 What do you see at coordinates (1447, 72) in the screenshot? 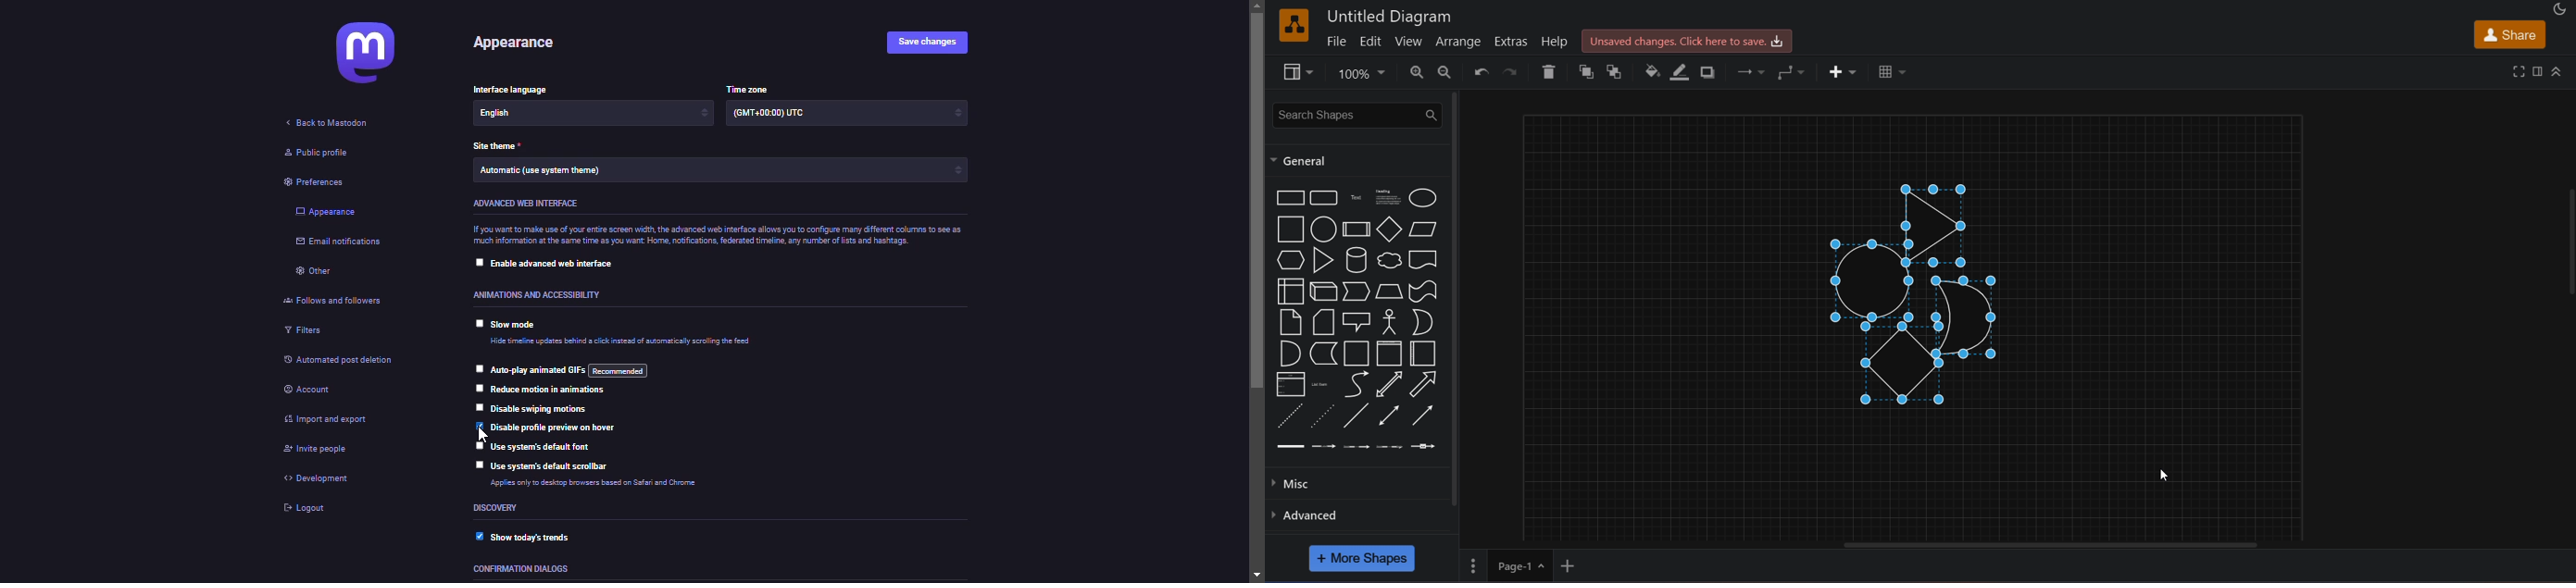
I see `zoom out` at bounding box center [1447, 72].